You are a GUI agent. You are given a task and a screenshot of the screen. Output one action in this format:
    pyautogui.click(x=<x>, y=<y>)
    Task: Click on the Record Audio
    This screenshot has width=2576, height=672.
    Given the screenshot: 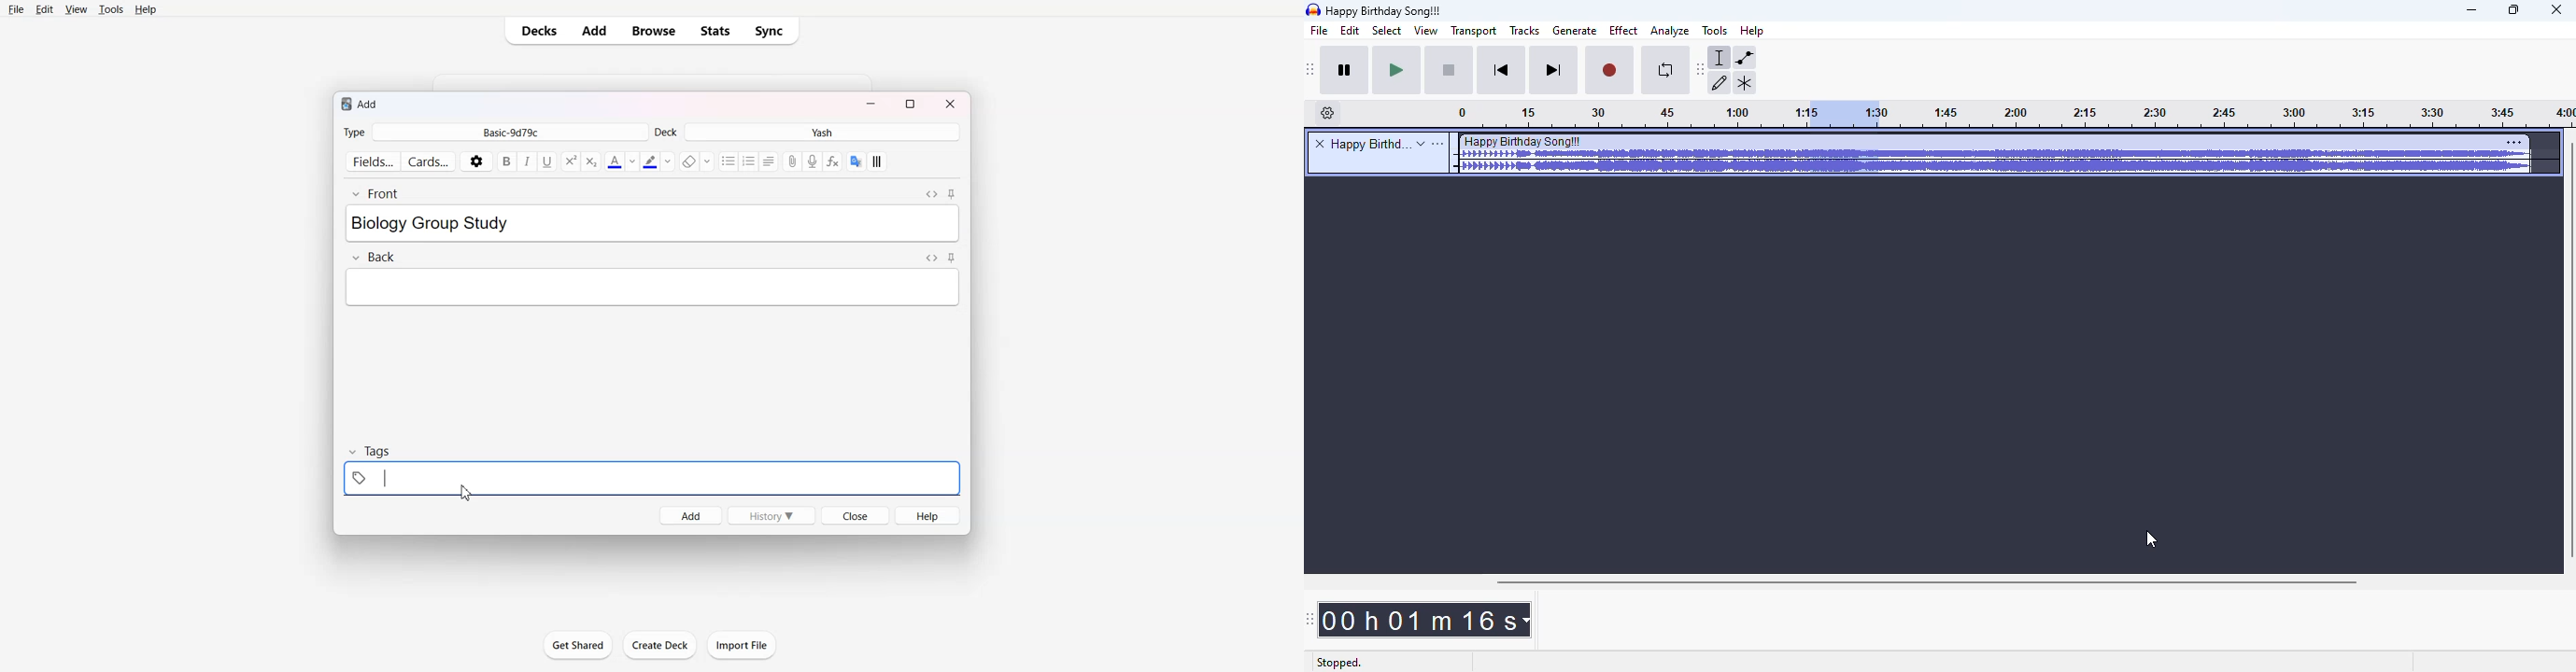 What is the action you would take?
    pyautogui.click(x=812, y=161)
    